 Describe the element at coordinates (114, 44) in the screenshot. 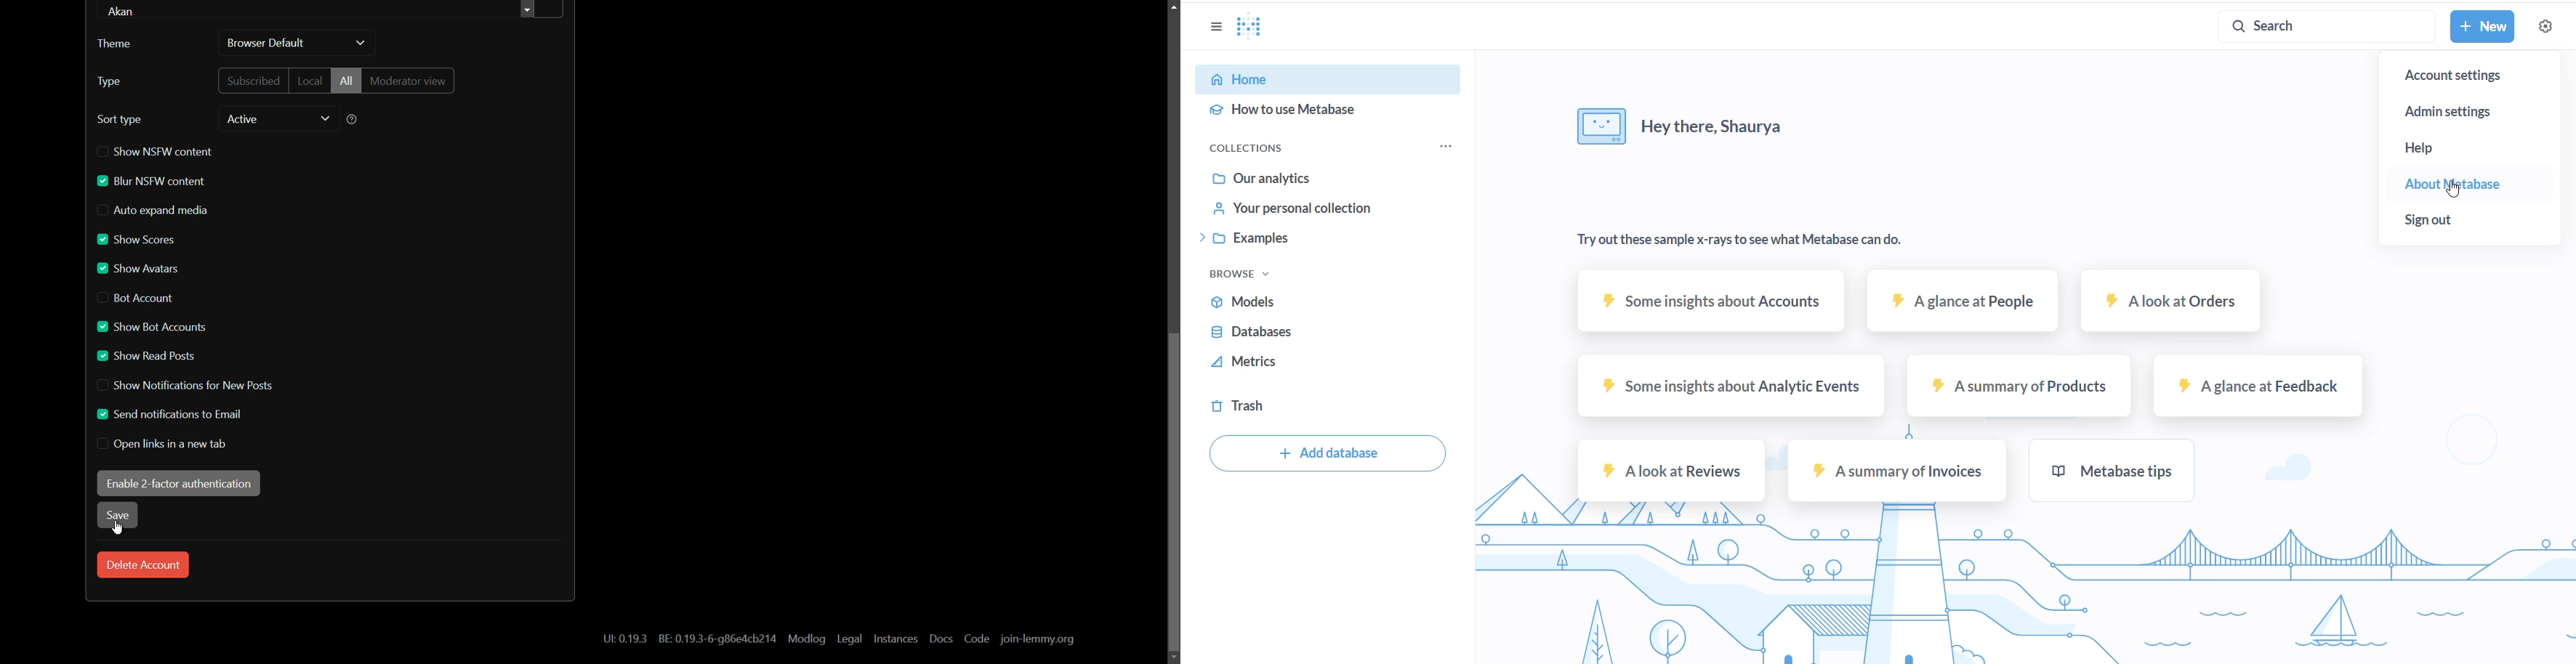

I see `theme` at that location.